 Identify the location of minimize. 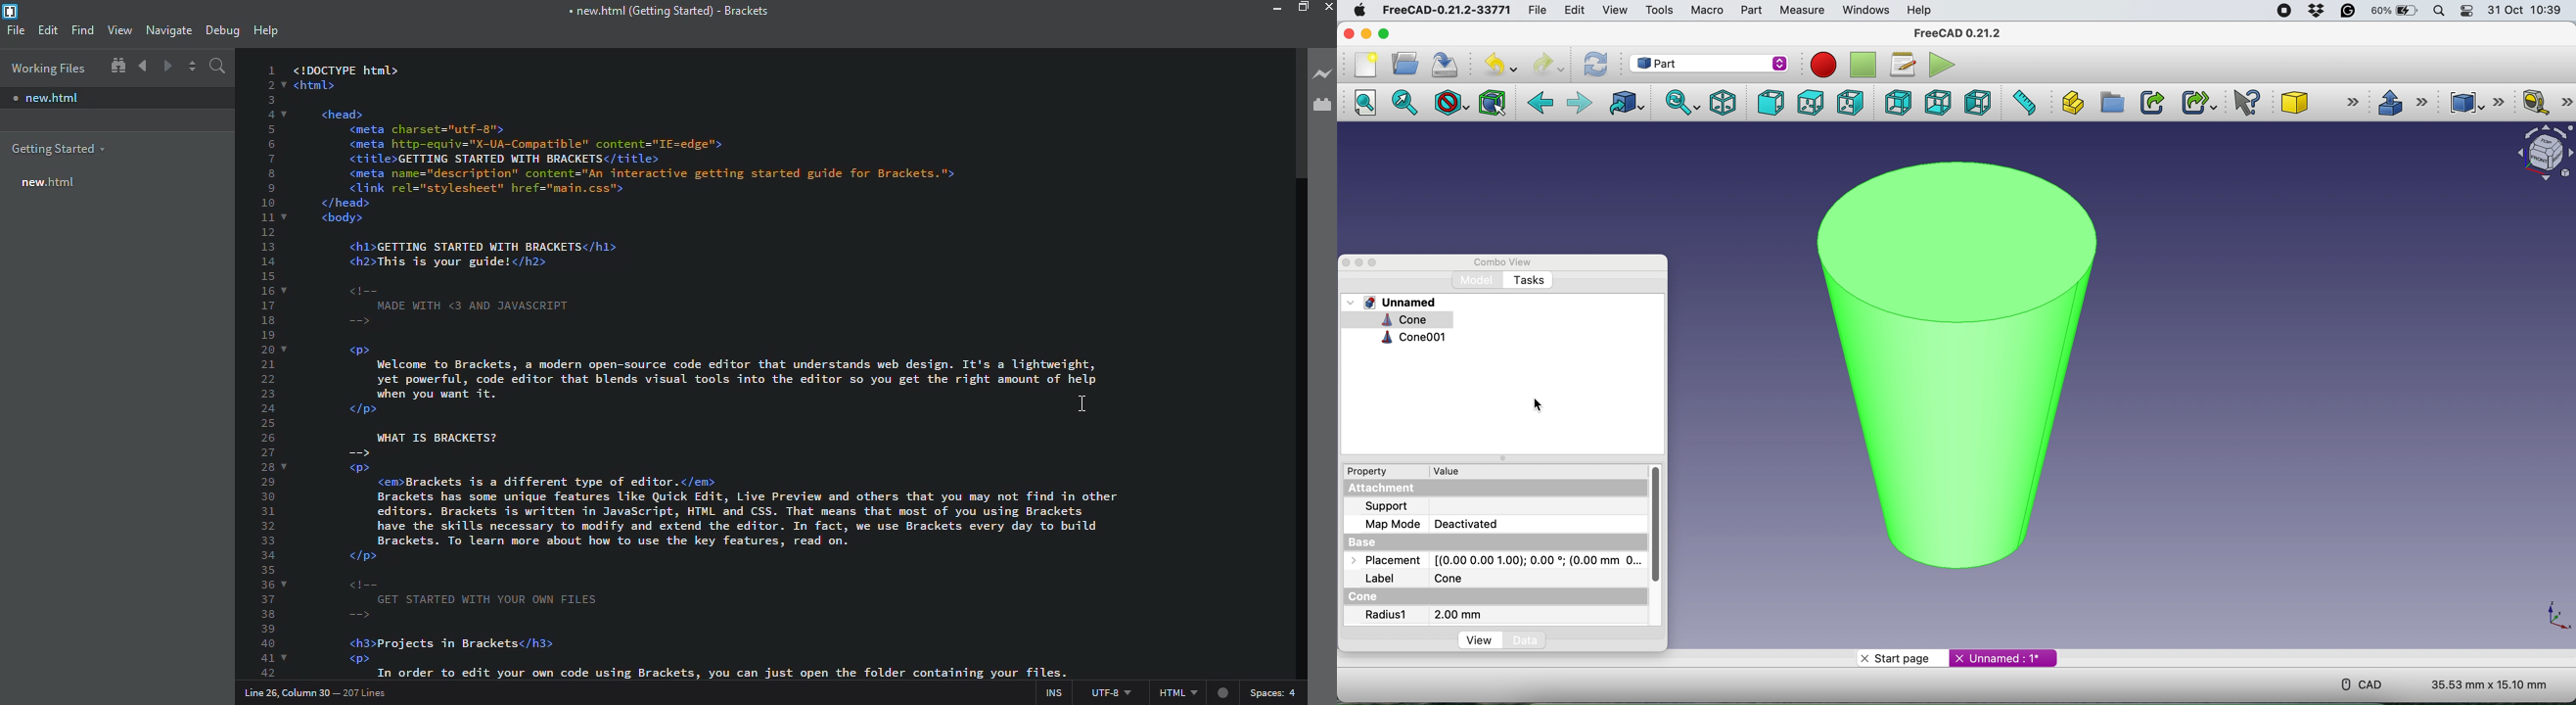
(1261, 8).